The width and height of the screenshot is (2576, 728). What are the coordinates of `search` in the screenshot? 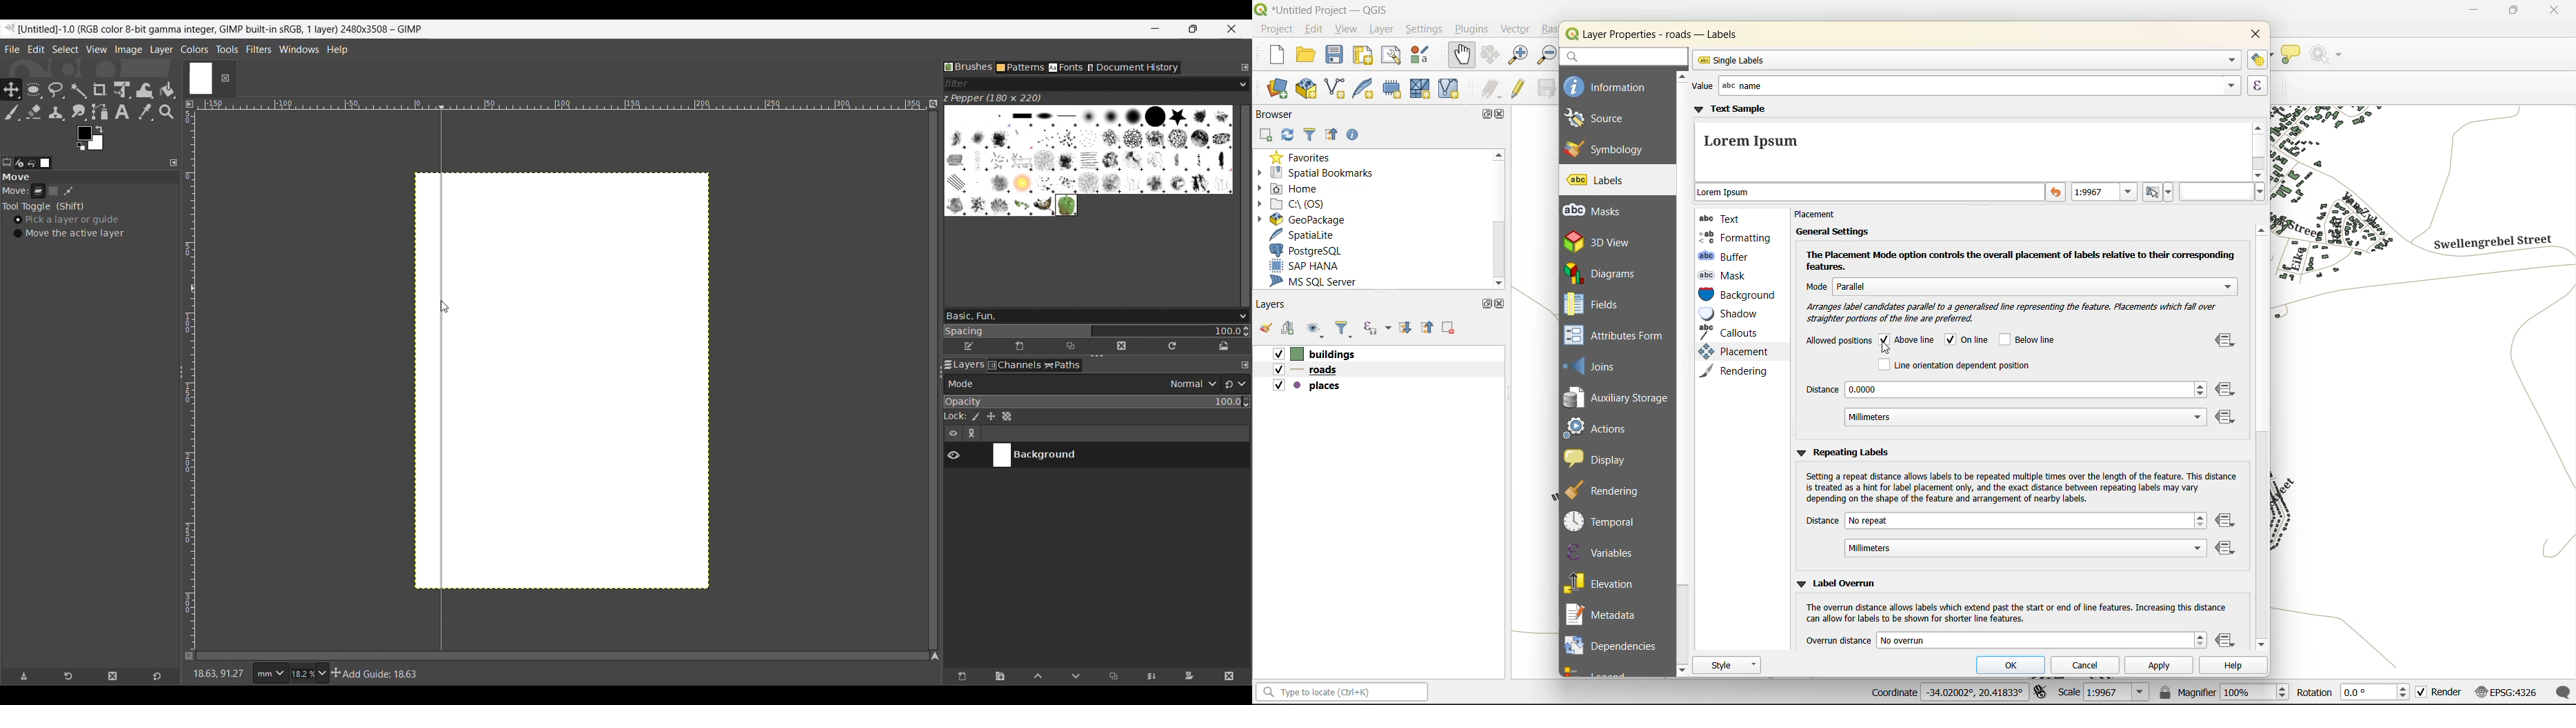 It's located at (1622, 56).